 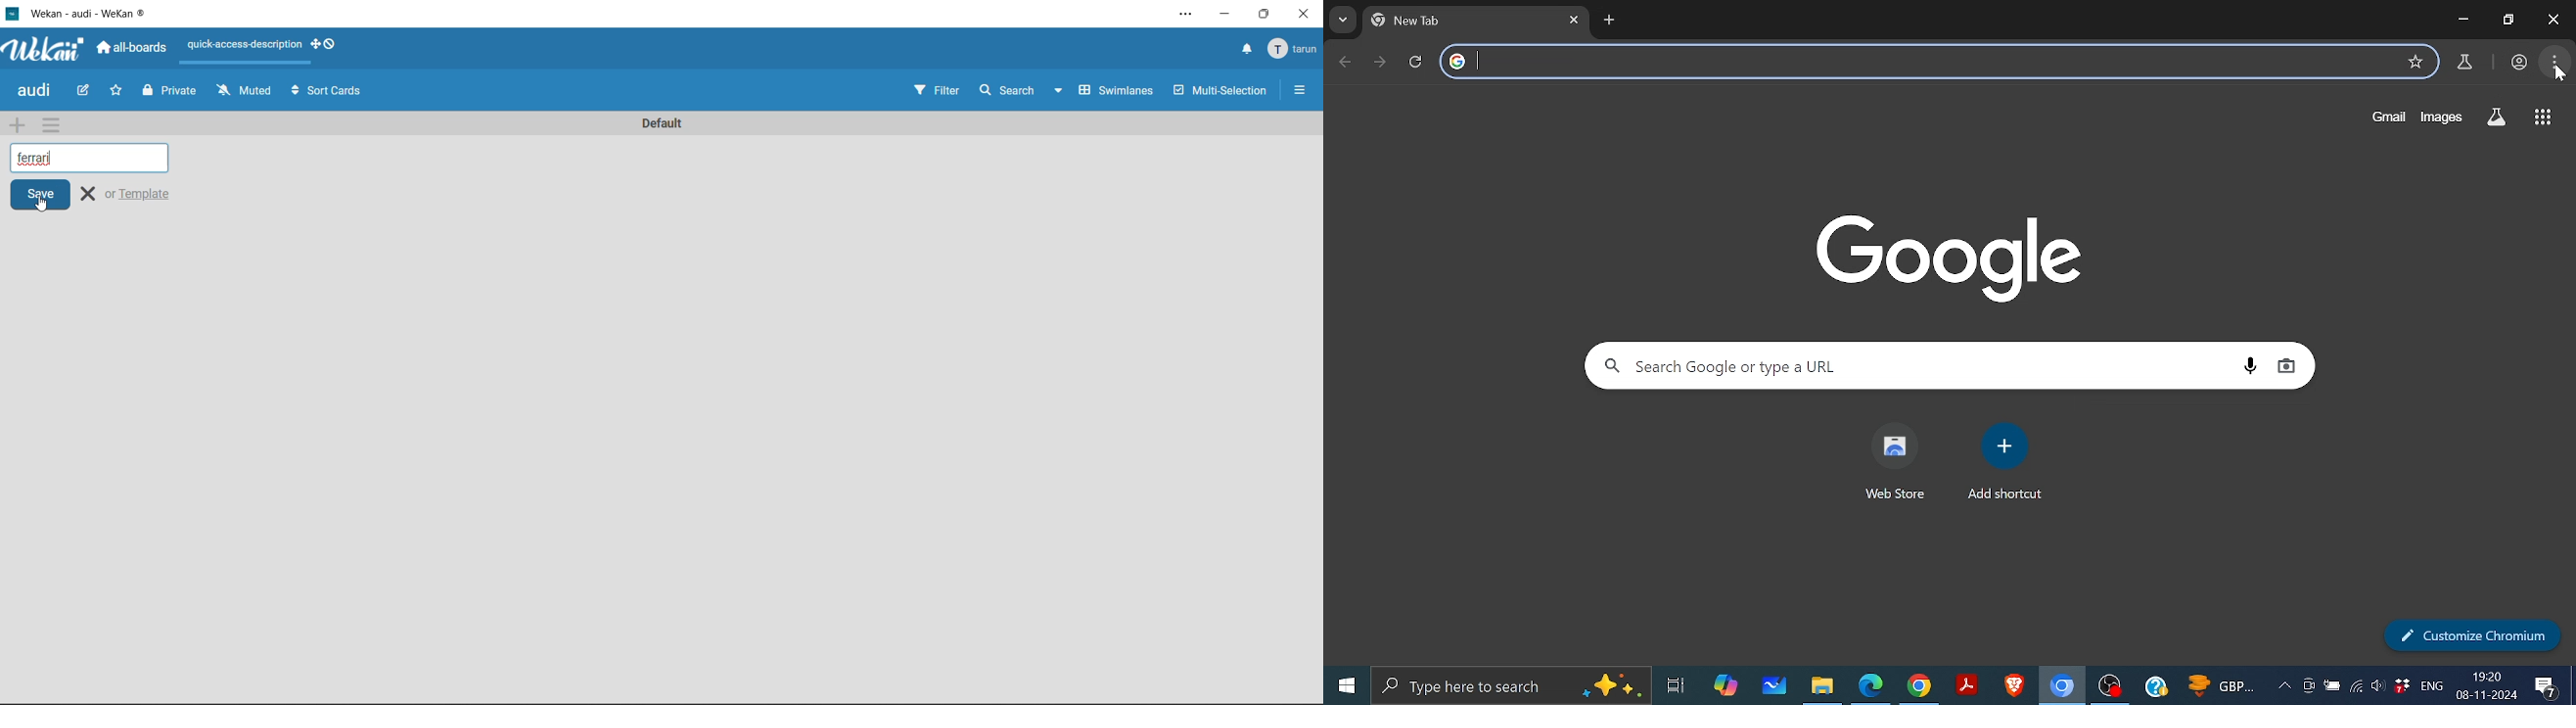 What do you see at coordinates (2551, 685) in the screenshot?
I see `Notifications` at bounding box center [2551, 685].